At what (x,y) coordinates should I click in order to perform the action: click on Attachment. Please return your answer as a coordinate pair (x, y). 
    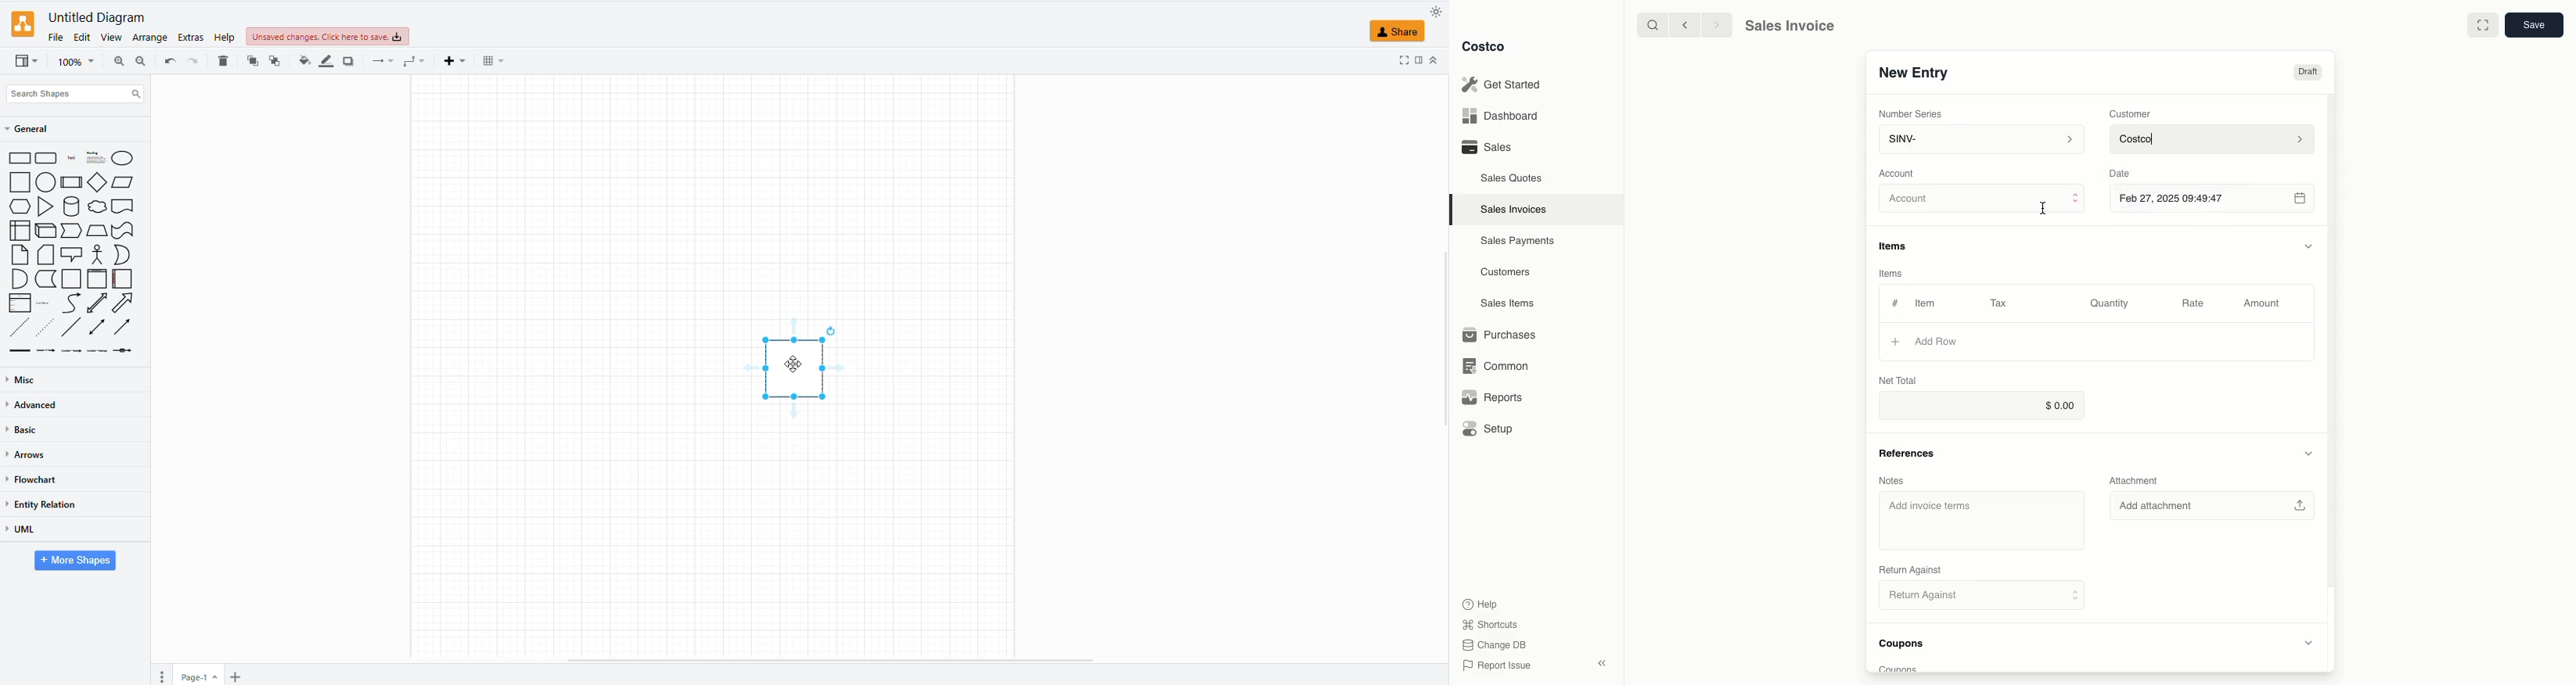
    Looking at the image, I should click on (2139, 481).